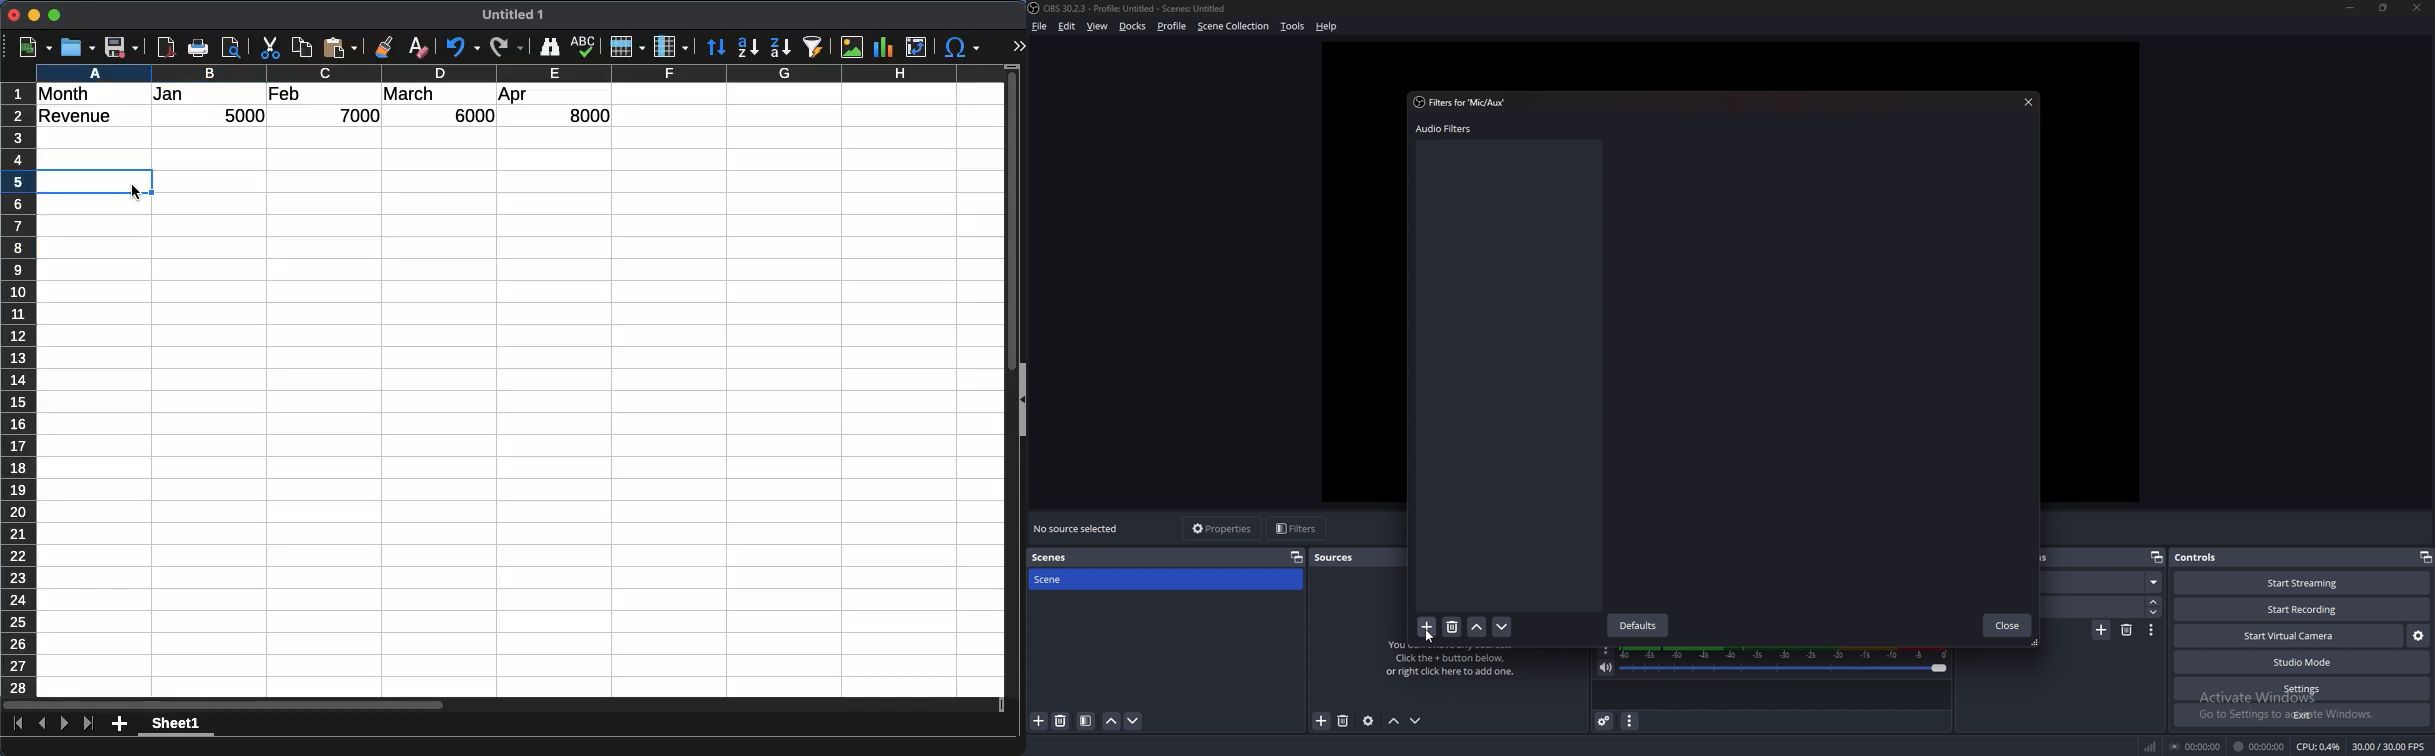 This screenshot has height=756, width=2436. What do you see at coordinates (1322, 721) in the screenshot?
I see `remove source` at bounding box center [1322, 721].